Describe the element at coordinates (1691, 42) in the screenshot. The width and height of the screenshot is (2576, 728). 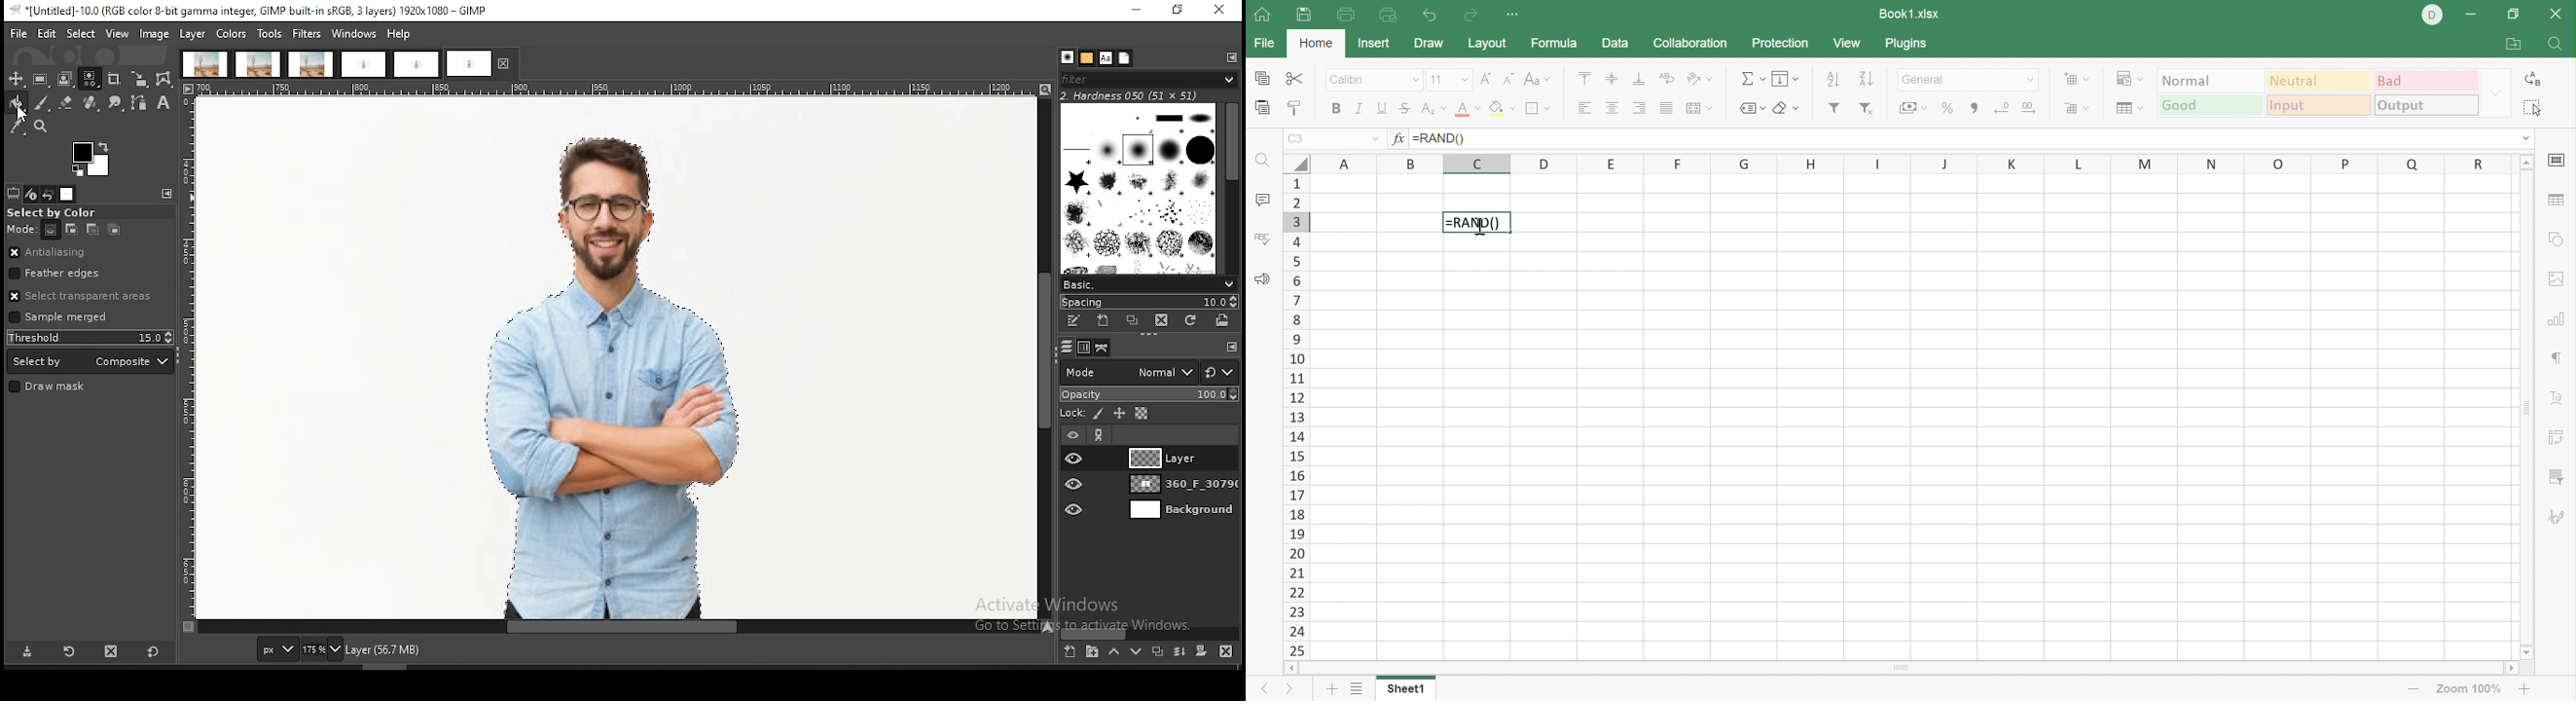
I see `Collaboration` at that location.